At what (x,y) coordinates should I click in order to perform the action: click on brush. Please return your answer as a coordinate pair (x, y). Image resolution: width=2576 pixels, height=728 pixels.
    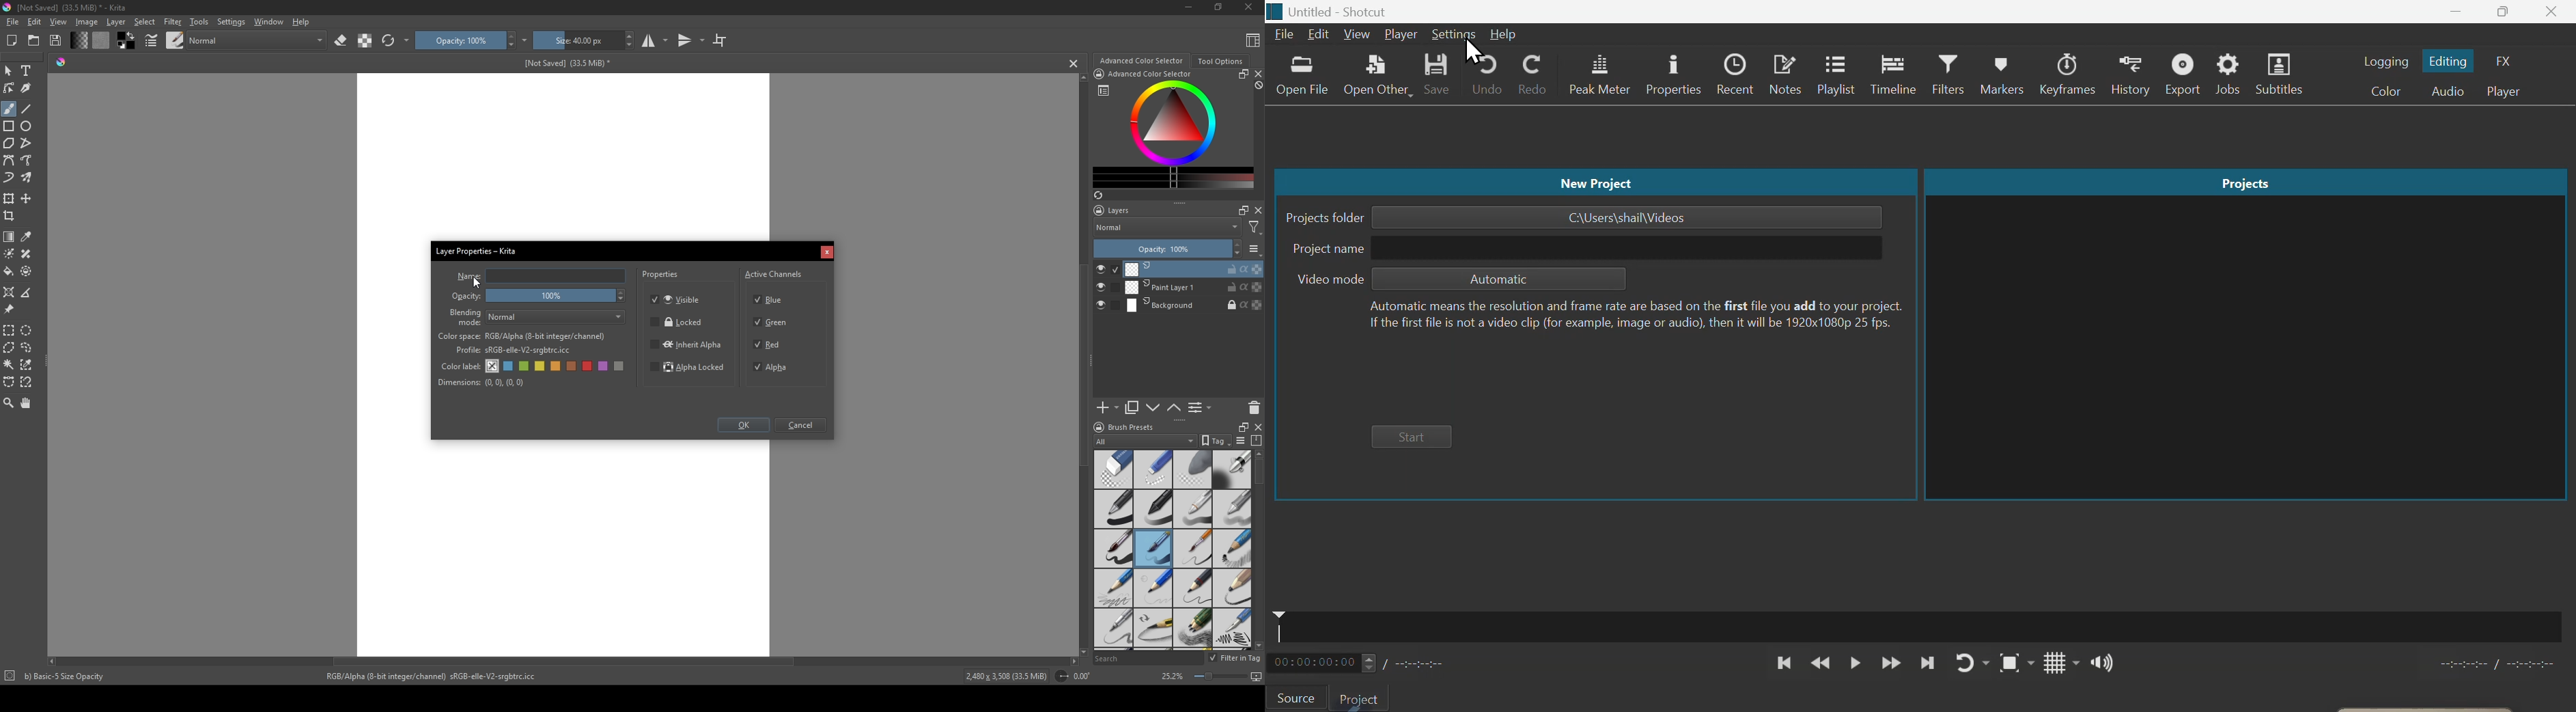
    Looking at the image, I should click on (175, 40).